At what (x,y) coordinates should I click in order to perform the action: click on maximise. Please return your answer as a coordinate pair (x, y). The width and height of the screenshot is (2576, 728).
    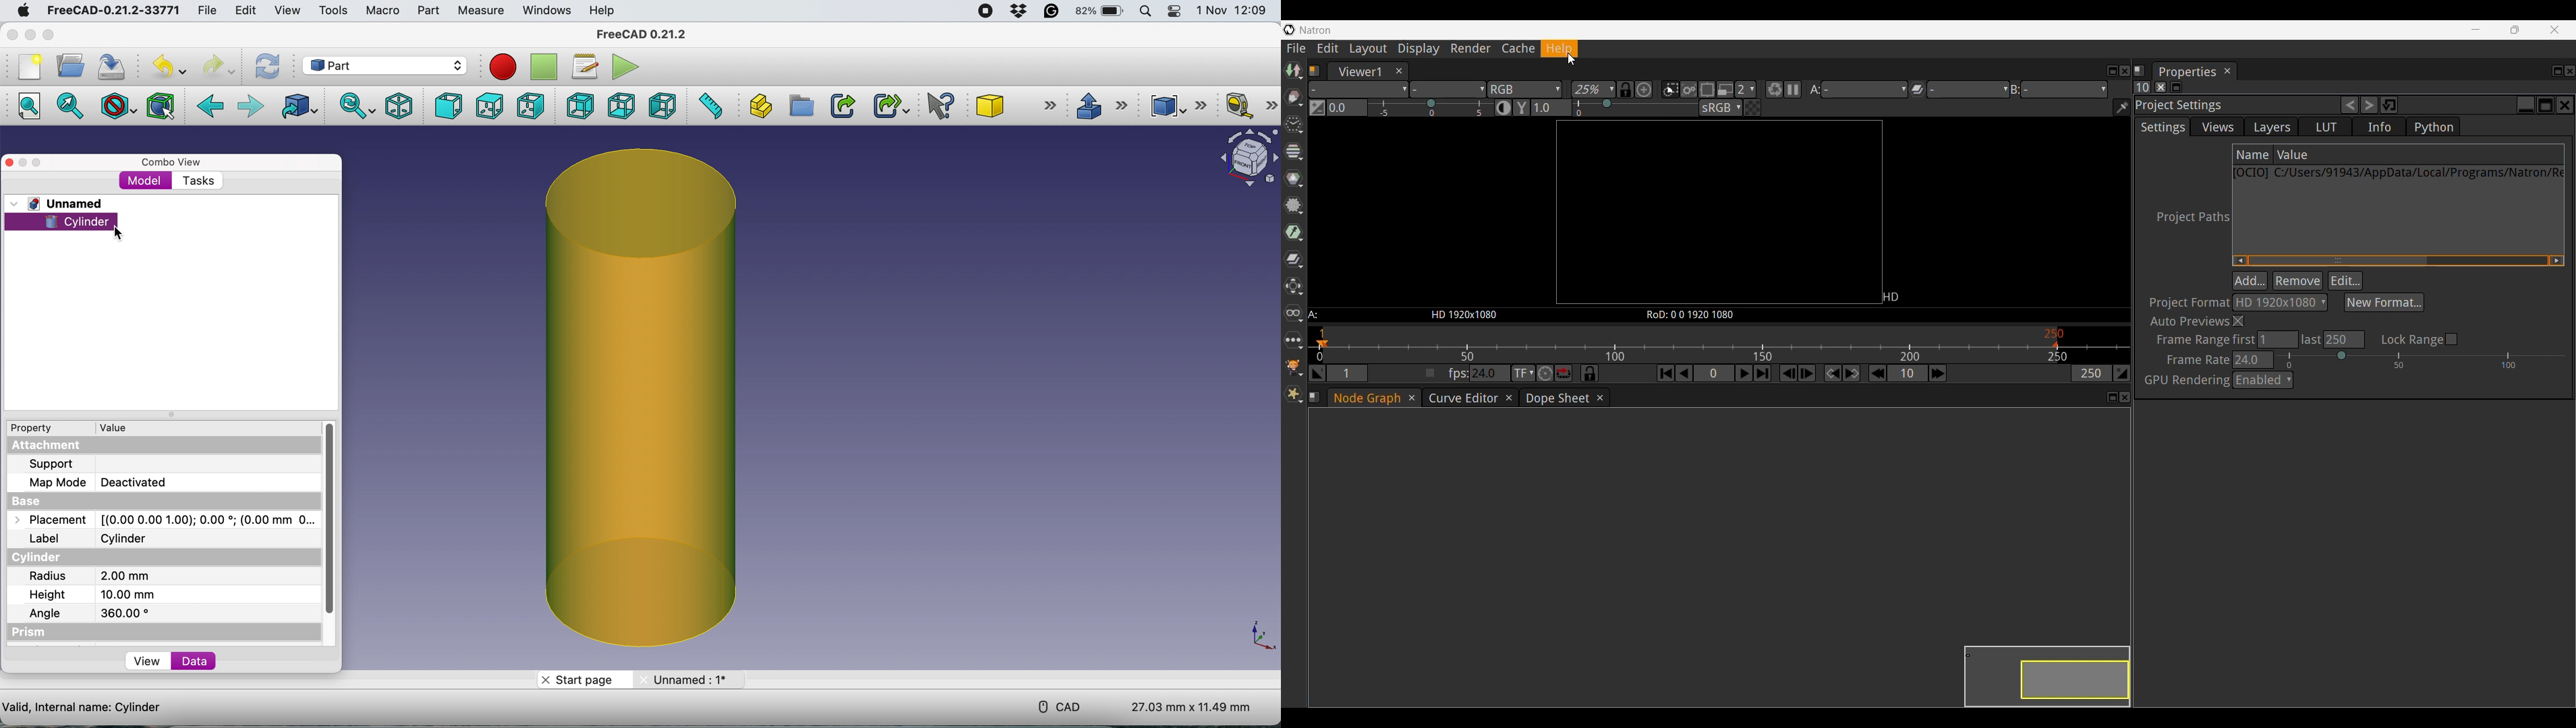
    Looking at the image, I should click on (52, 34).